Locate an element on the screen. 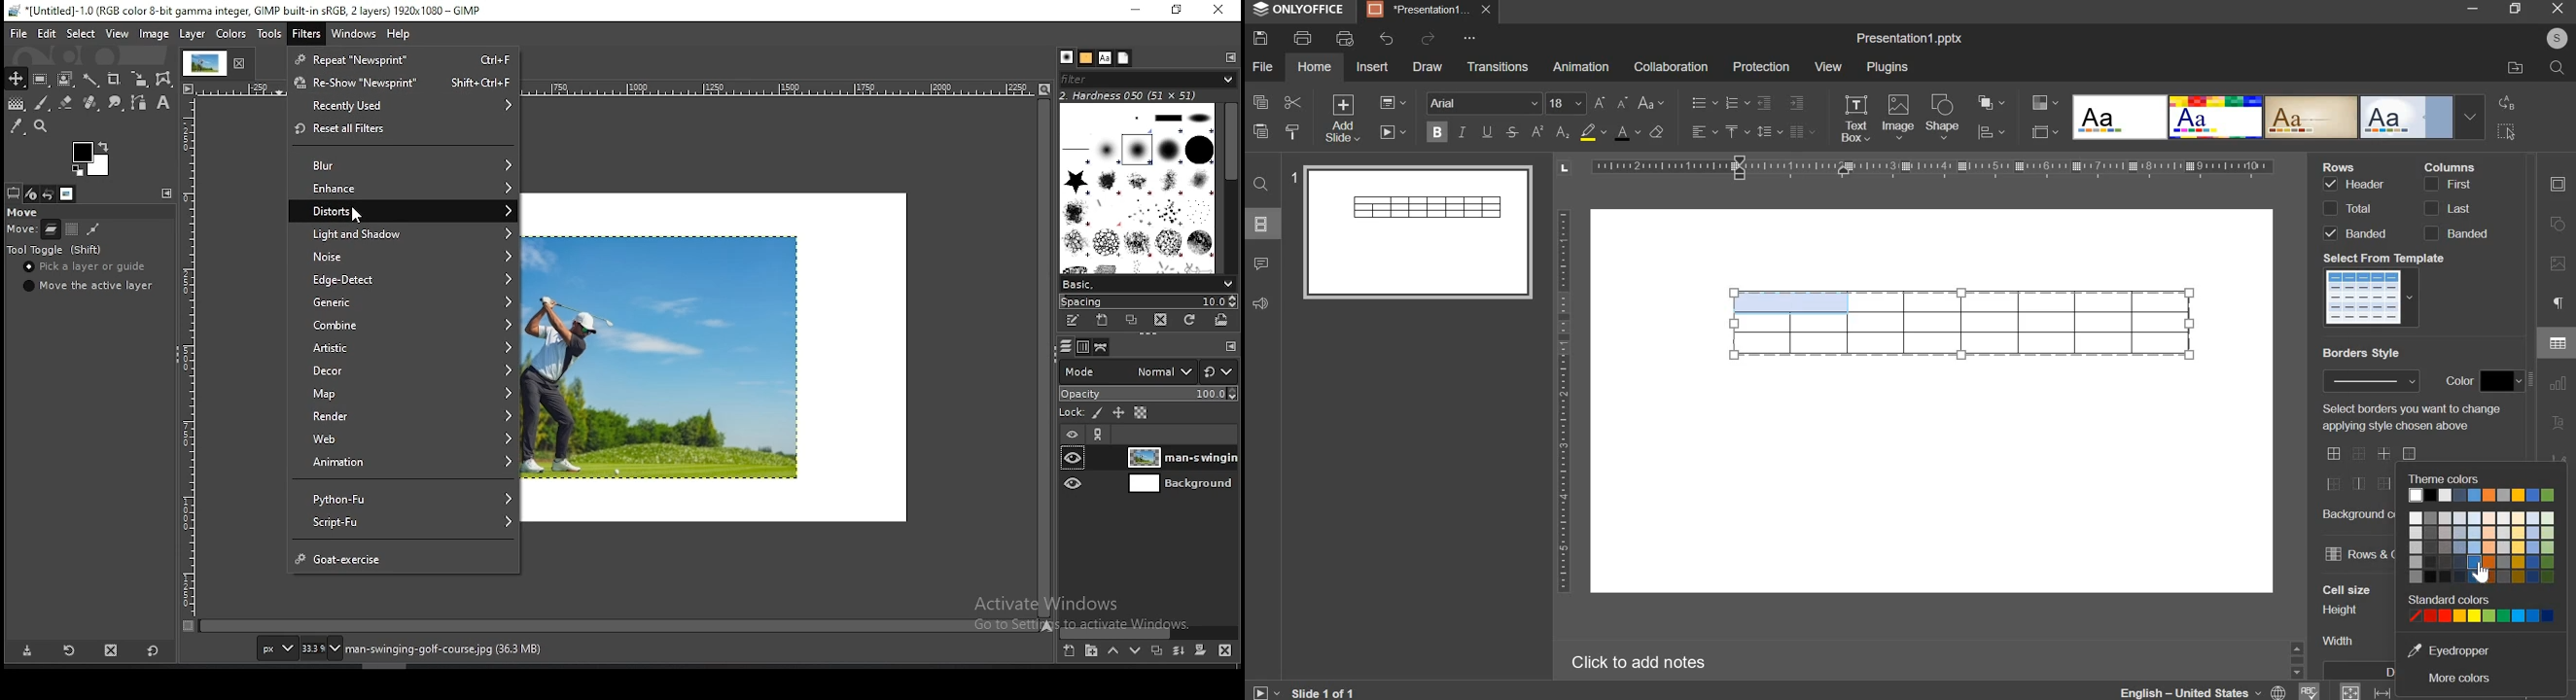 This screenshot has height=700, width=2576. User's account is located at coordinates (2557, 37).